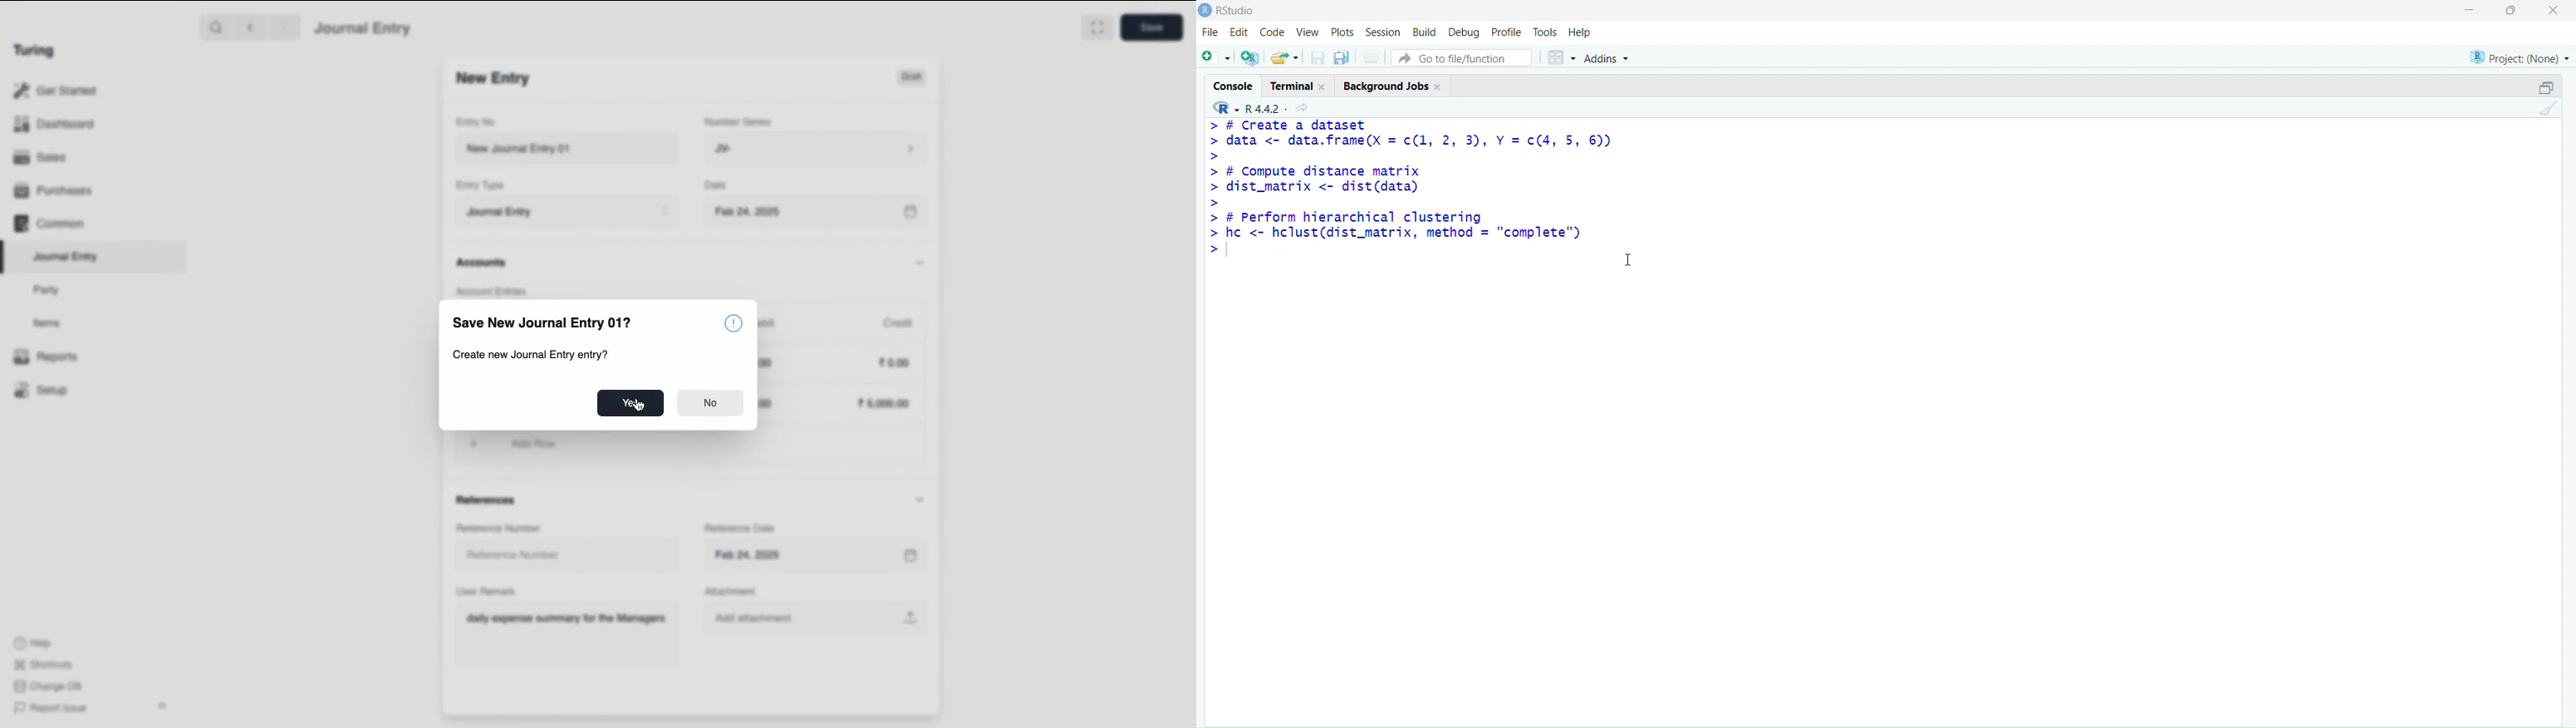  Describe the element at coordinates (1242, 32) in the screenshot. I see `Edit` at that location.